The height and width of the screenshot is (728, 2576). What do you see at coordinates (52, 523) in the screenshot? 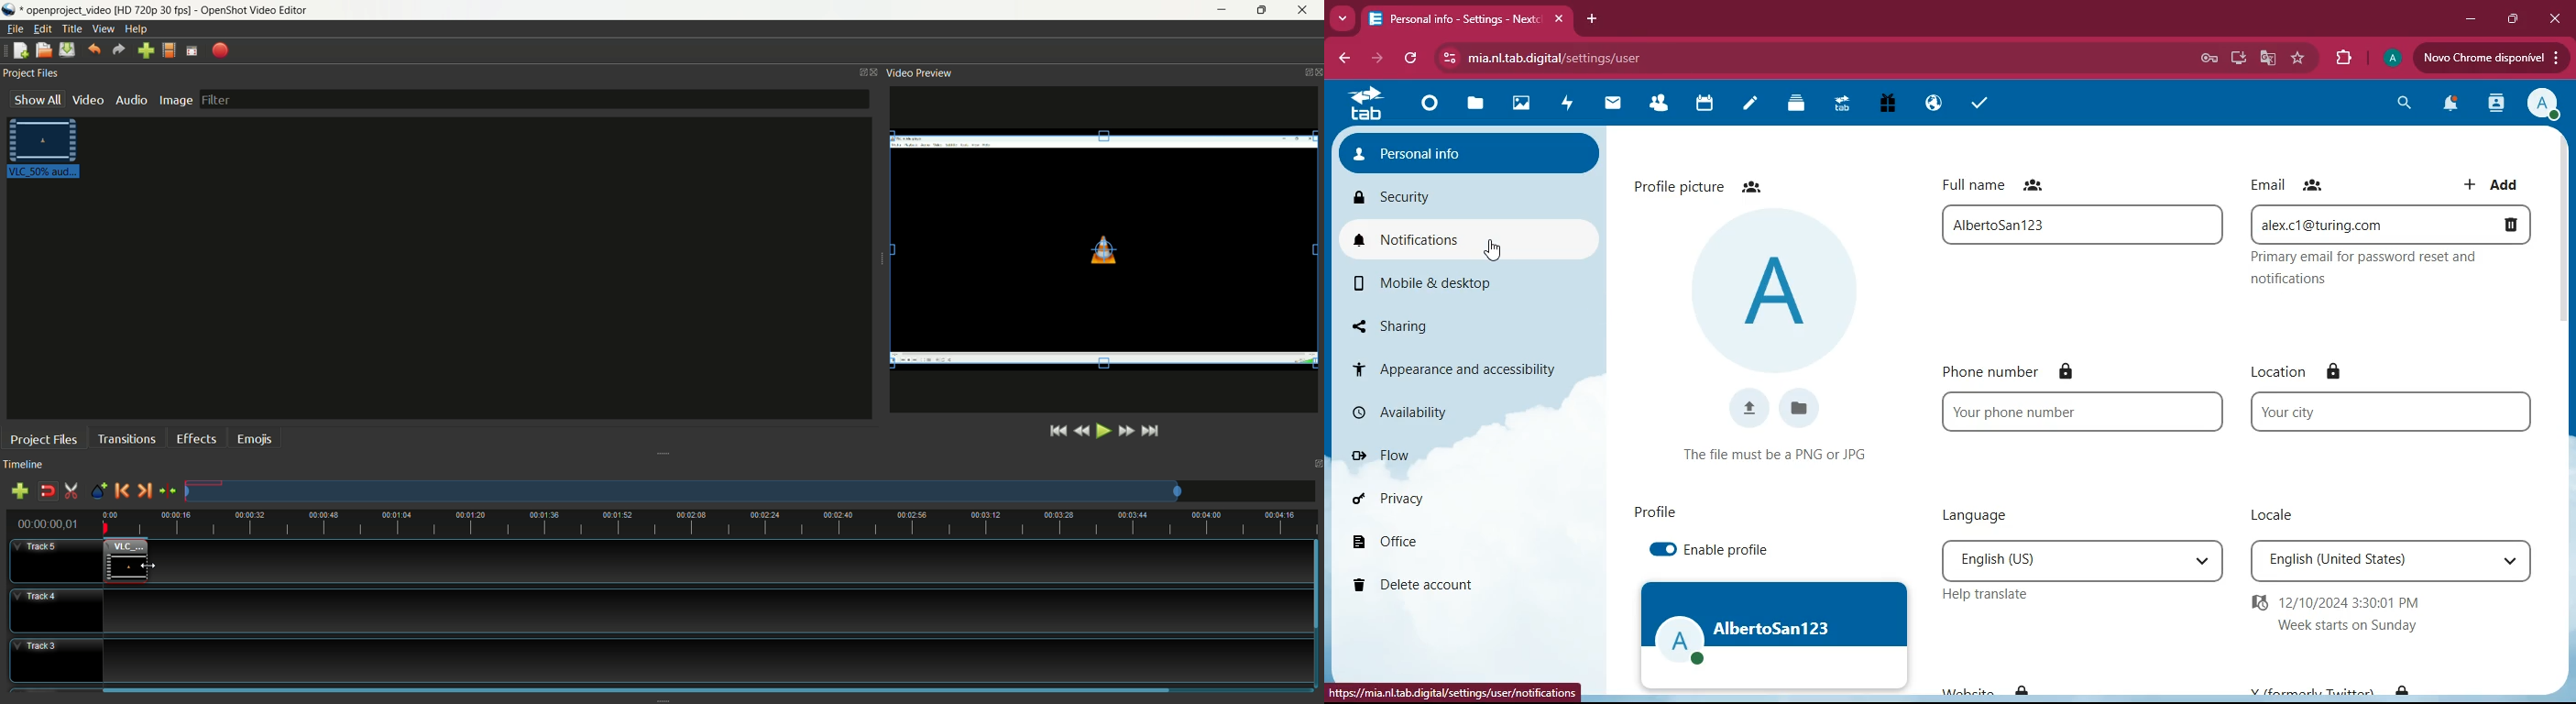
I see `time` at bounding box center [52, 523].